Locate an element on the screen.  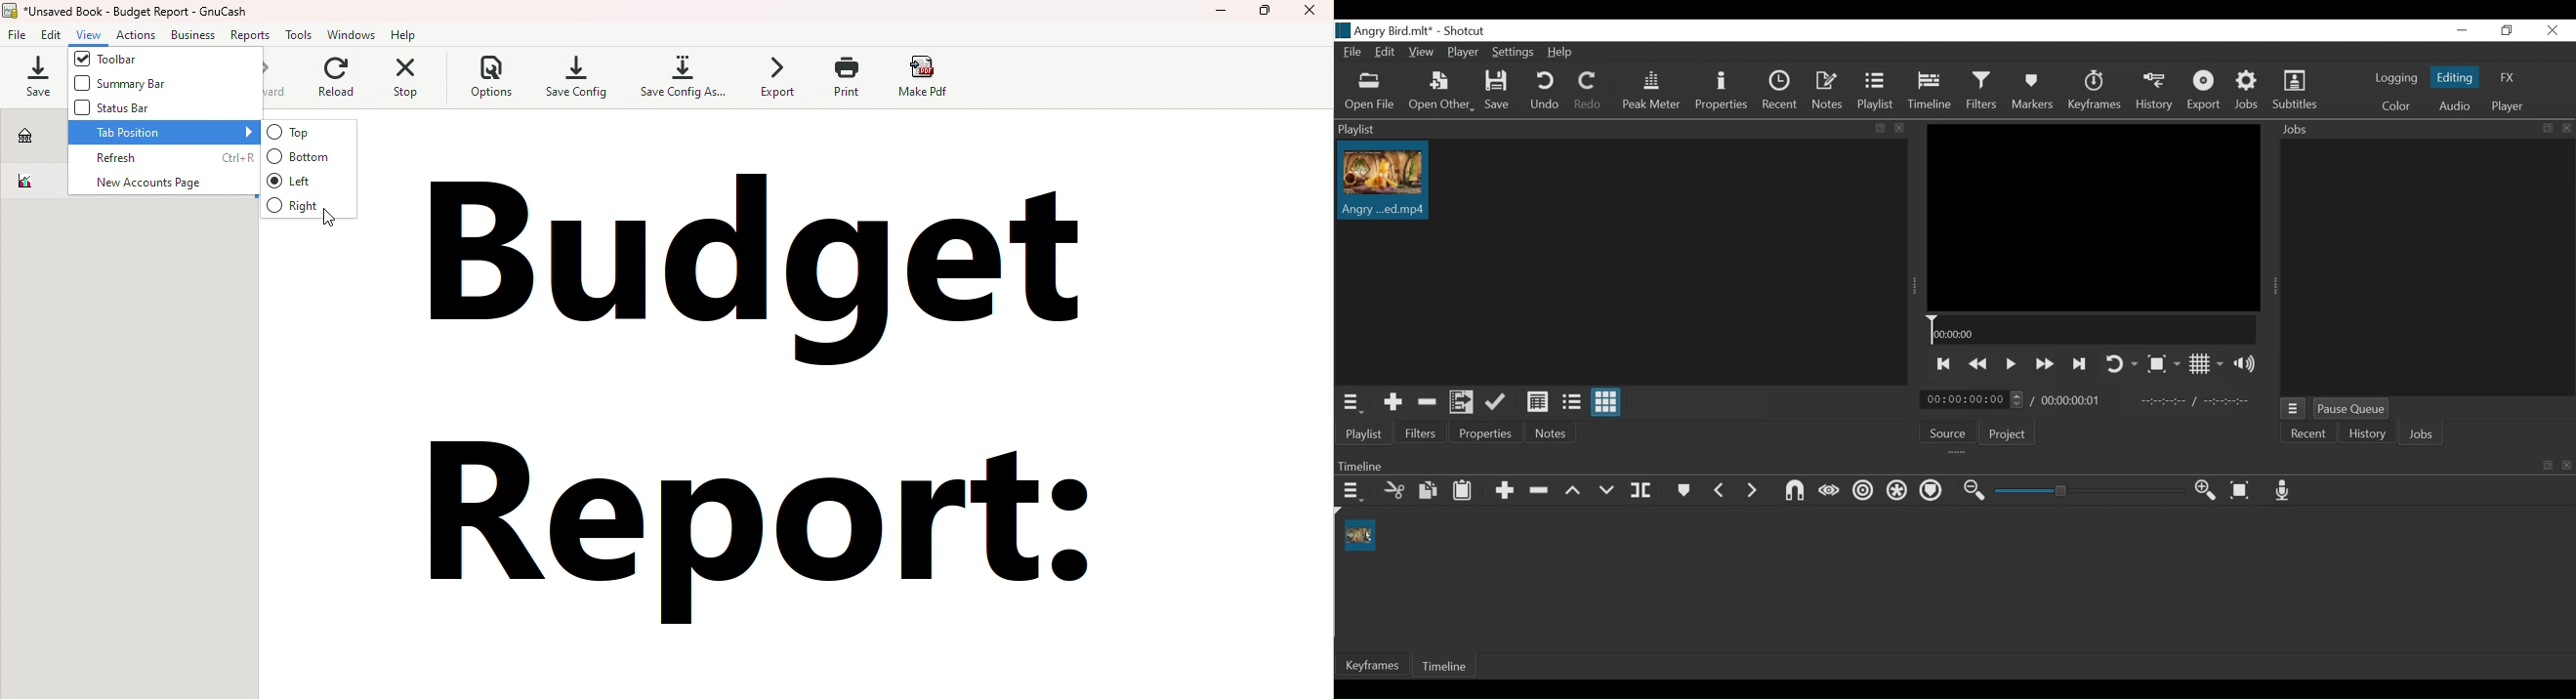
Ripple is located at coordinates (1863, 491).